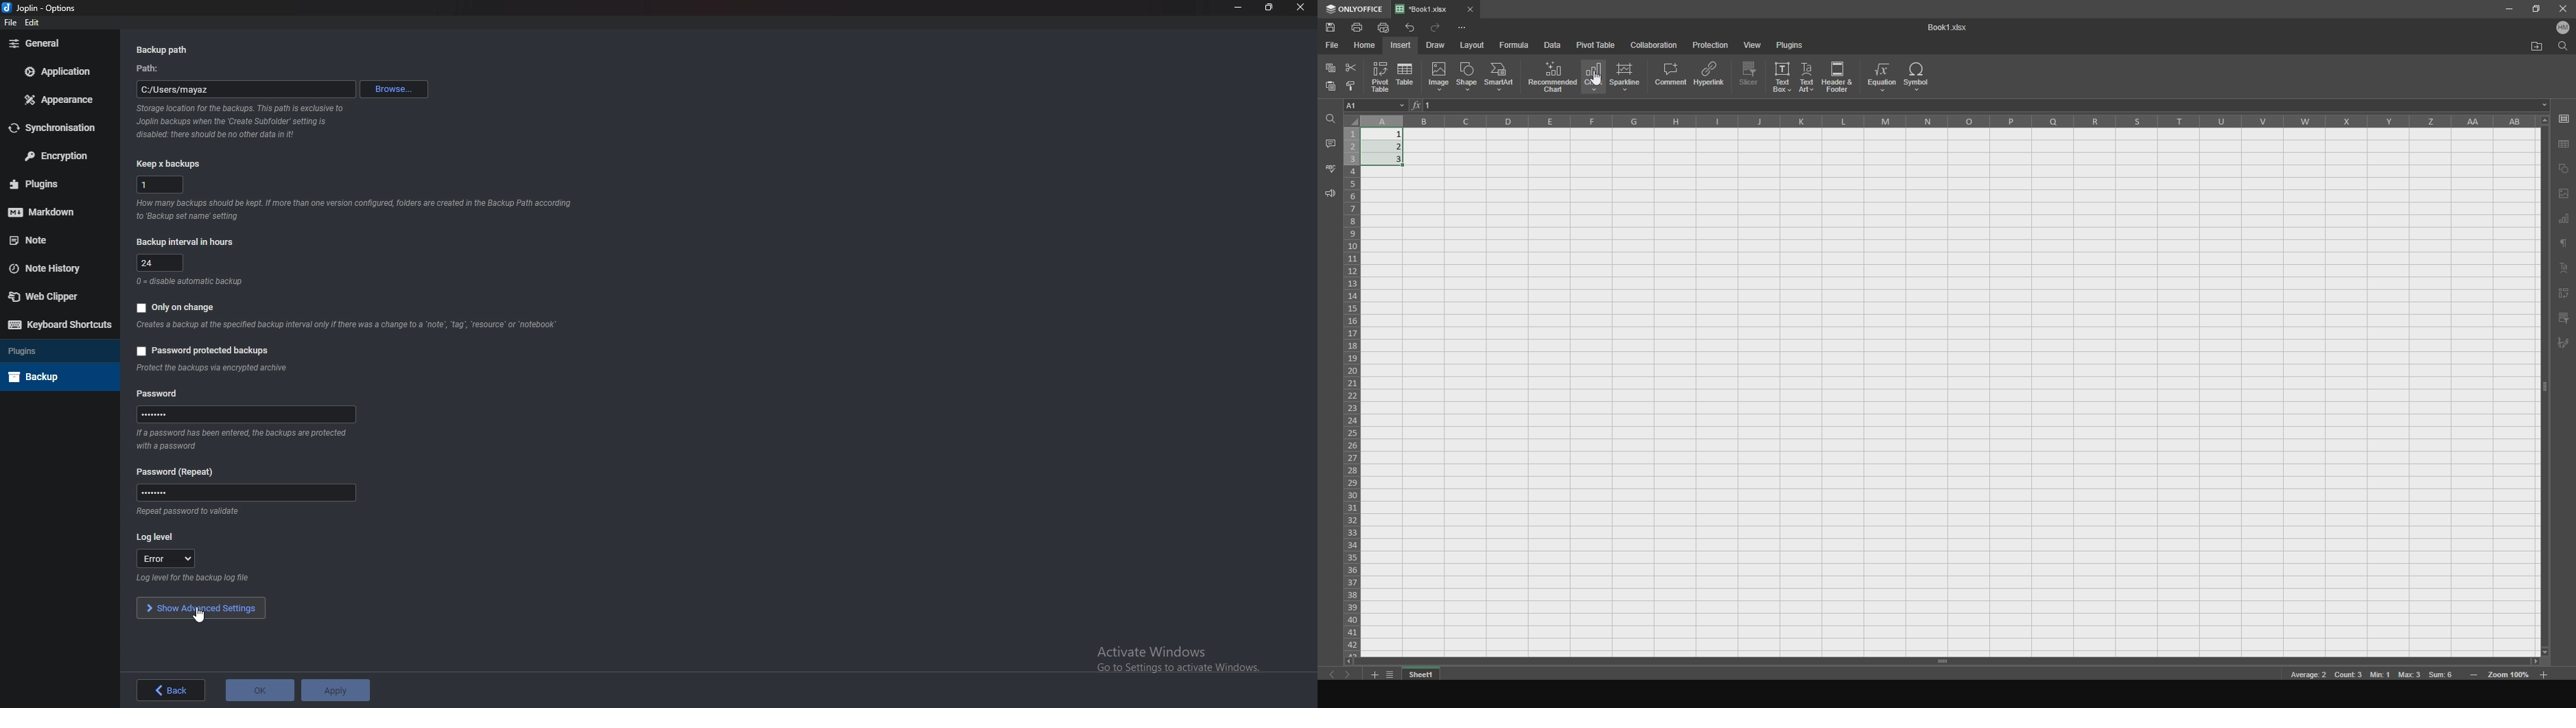 This screenshot has height=728, width=2576. What do you see at coordinates (248, 492) in the screenshot?
I see `Password` at bounding box center [248, 492].